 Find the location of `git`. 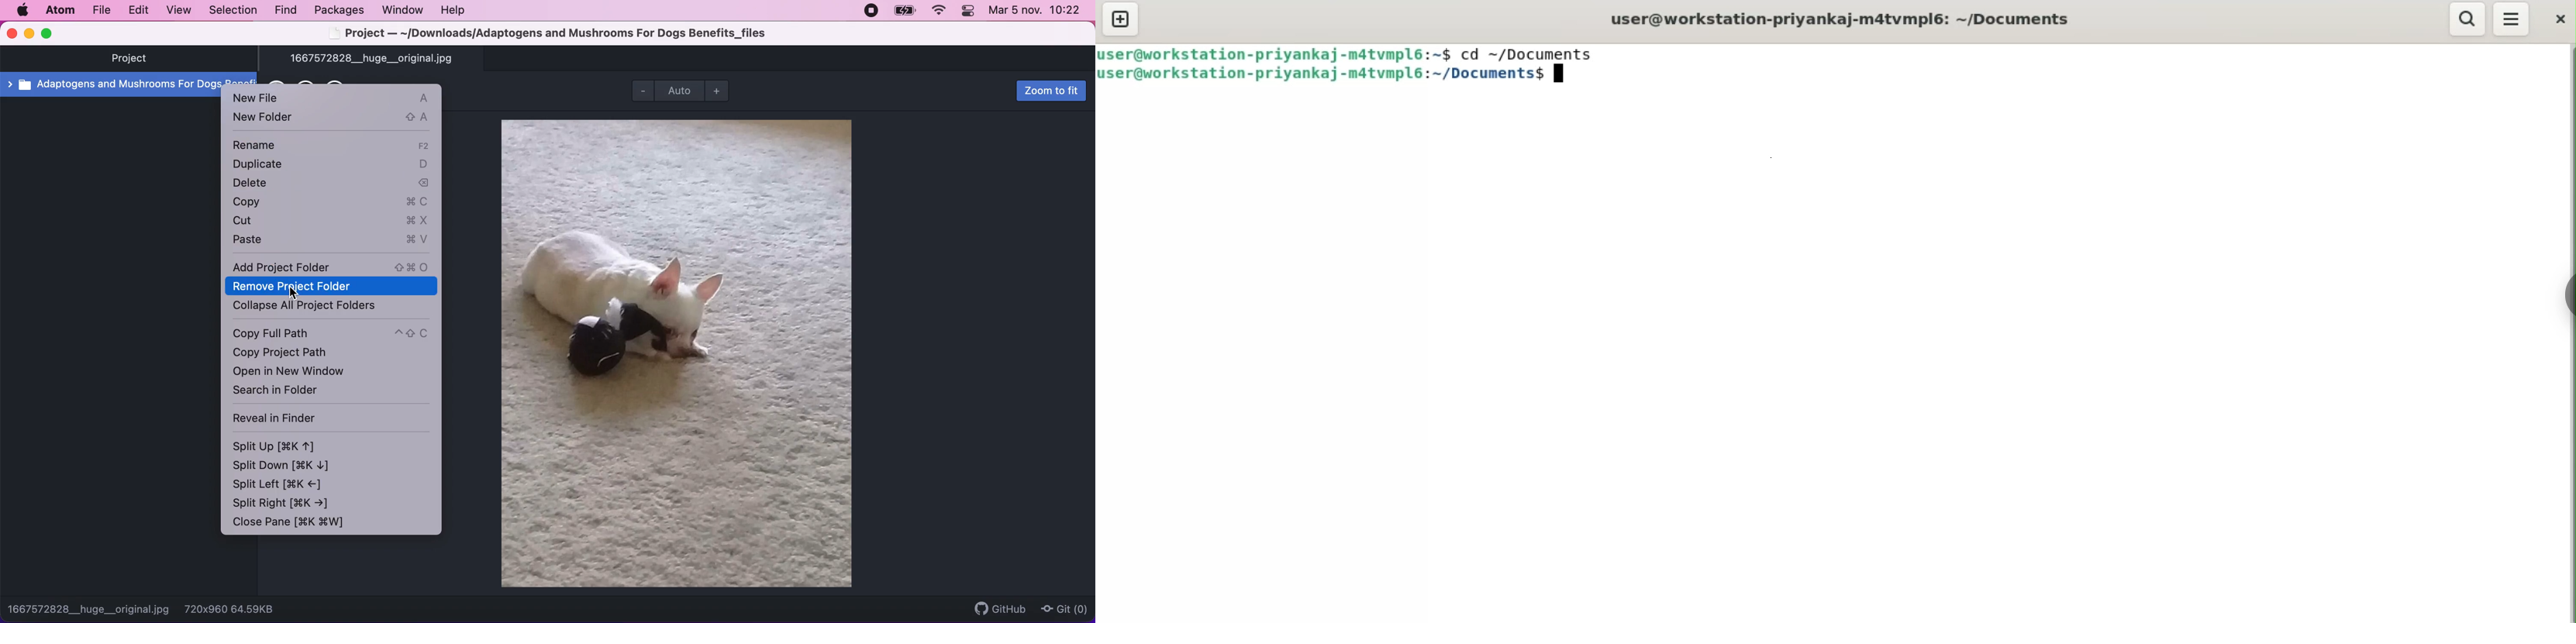

git is located at coordinates (1068, 608).